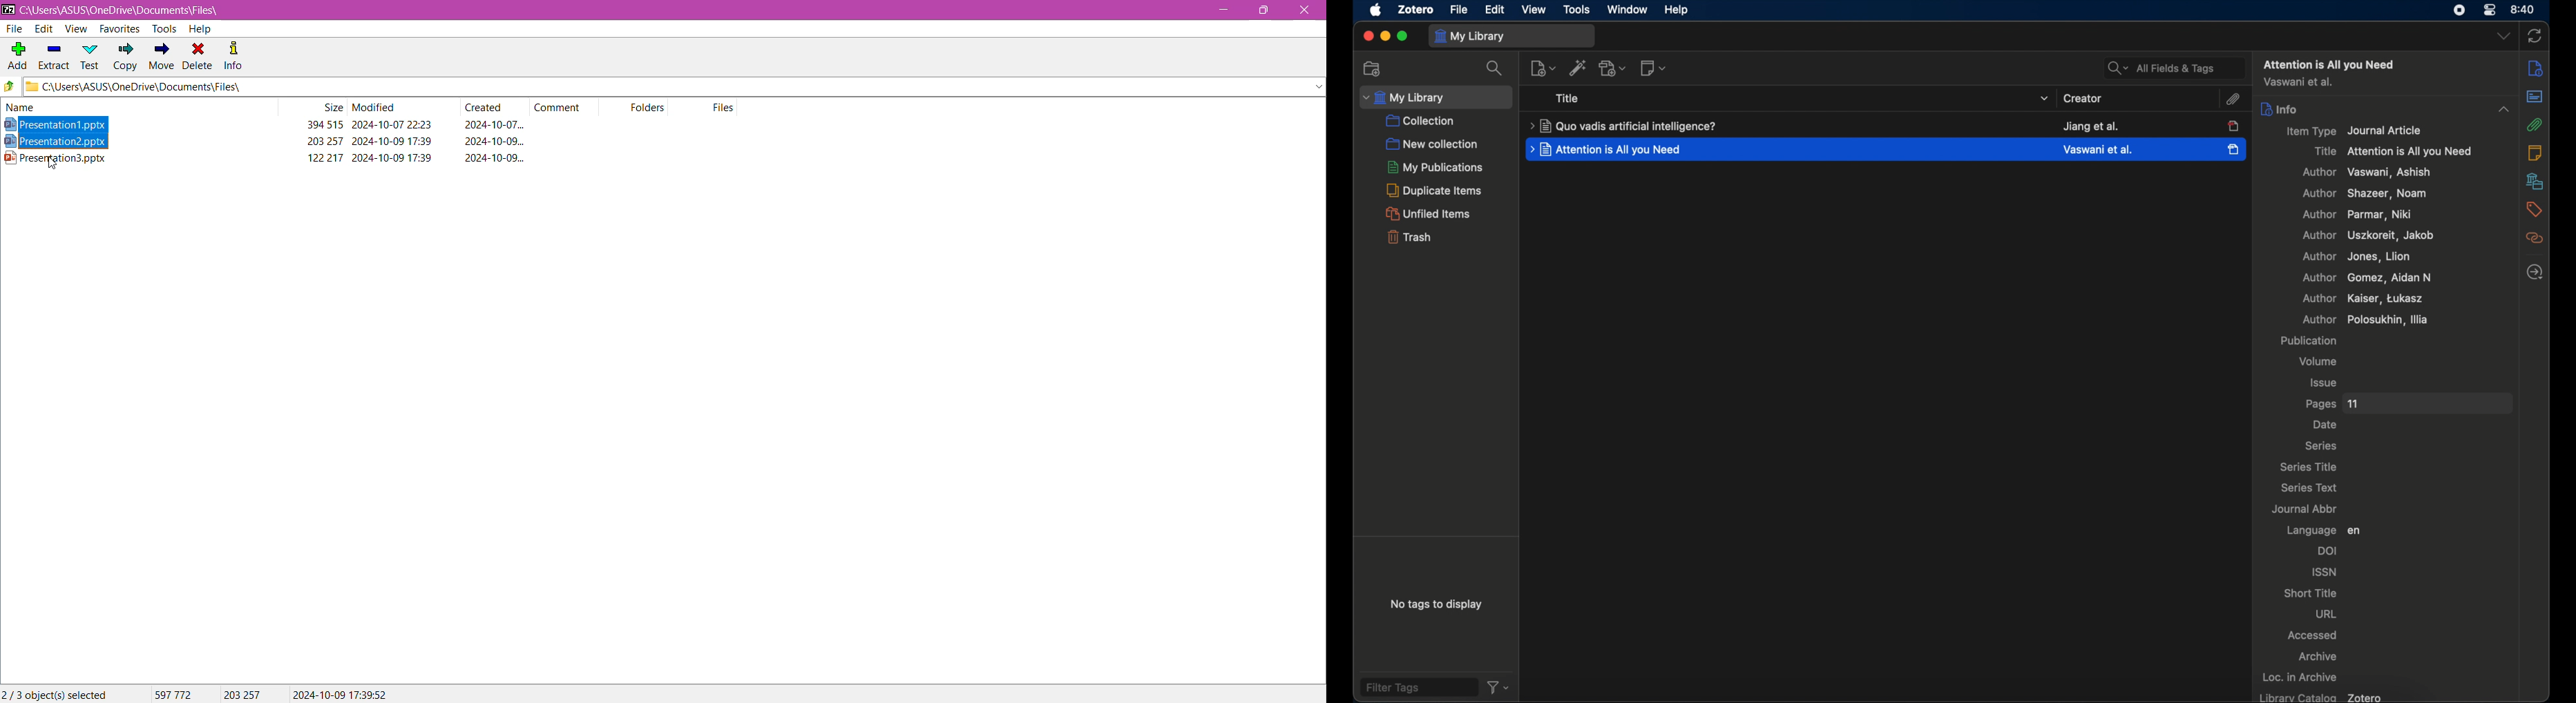  What do you see at coordinates (2330, 320) in the screenshot?
I see `author polosukhin, illia` at bounding box center [2330, 320].